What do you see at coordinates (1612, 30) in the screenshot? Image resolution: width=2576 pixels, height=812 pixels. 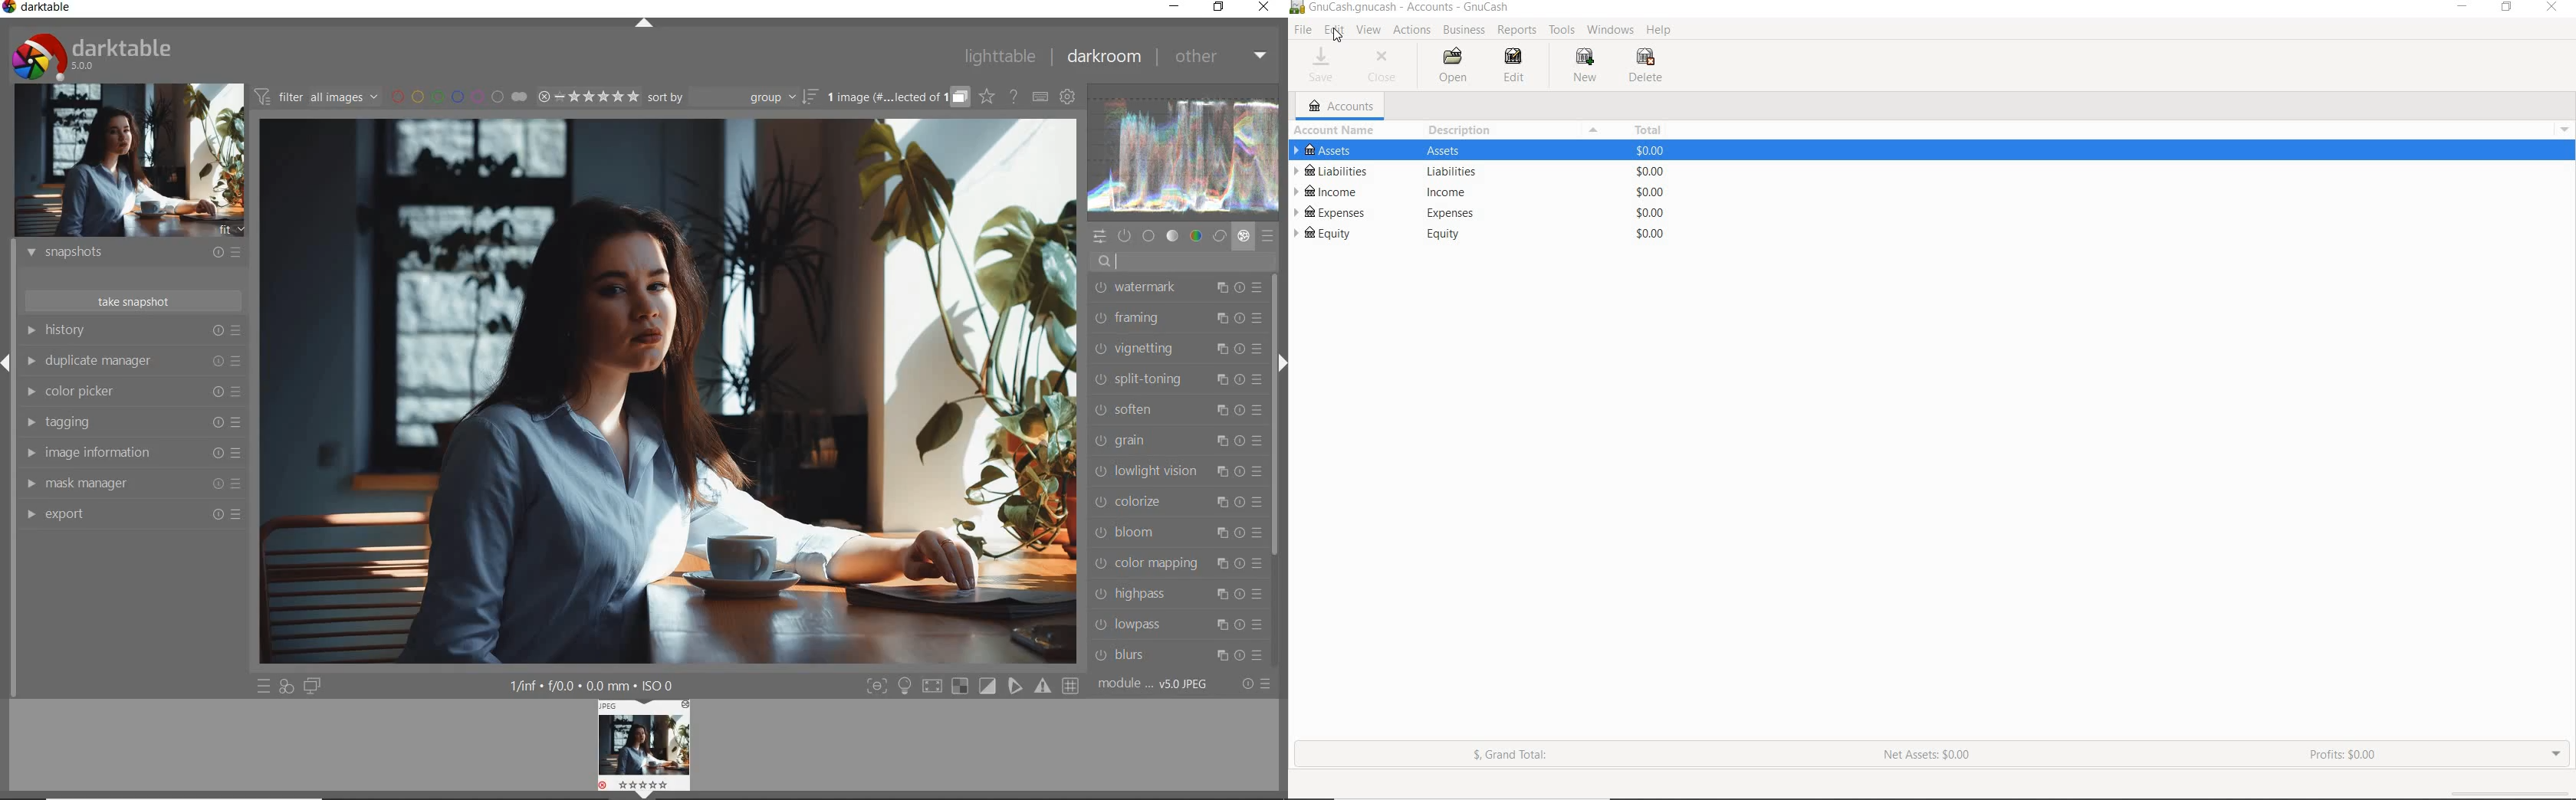 I see `WINDOWS` at bounding box center [1612, 30].